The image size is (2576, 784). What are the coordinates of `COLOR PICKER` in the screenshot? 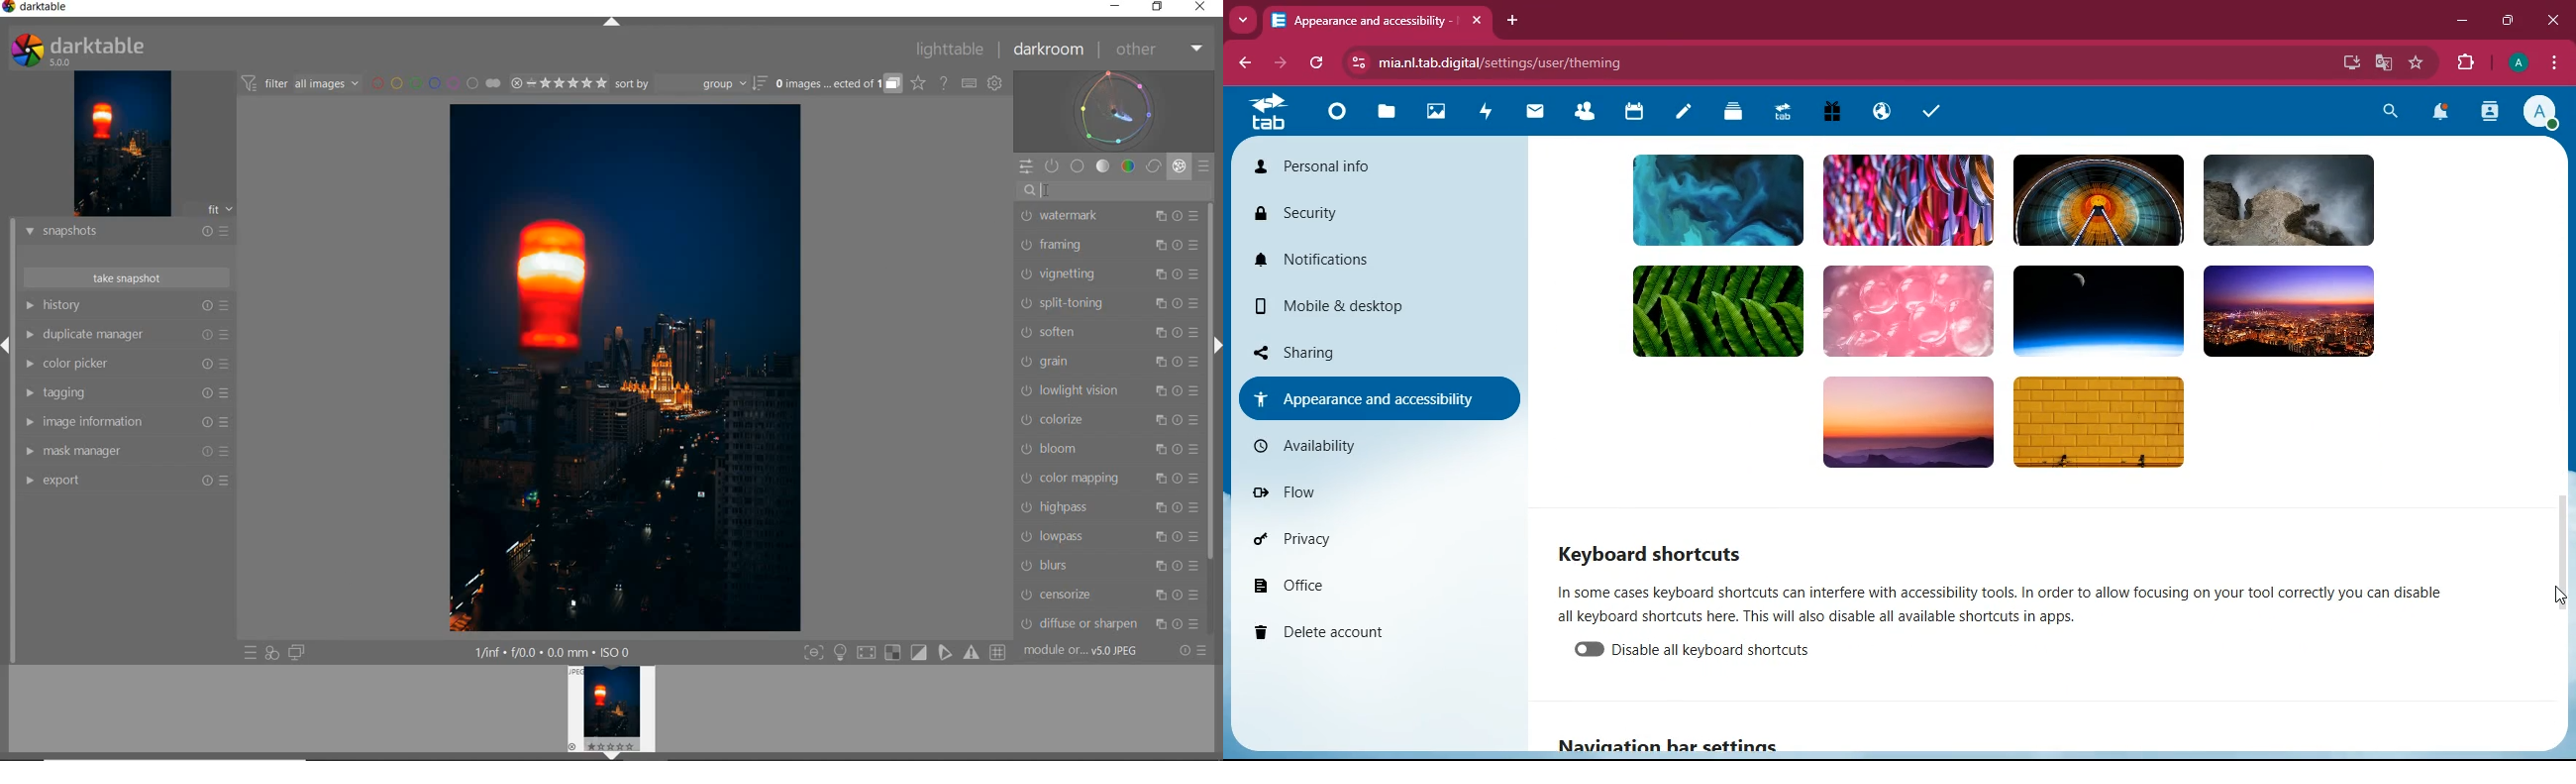 It's located at (104, 365).